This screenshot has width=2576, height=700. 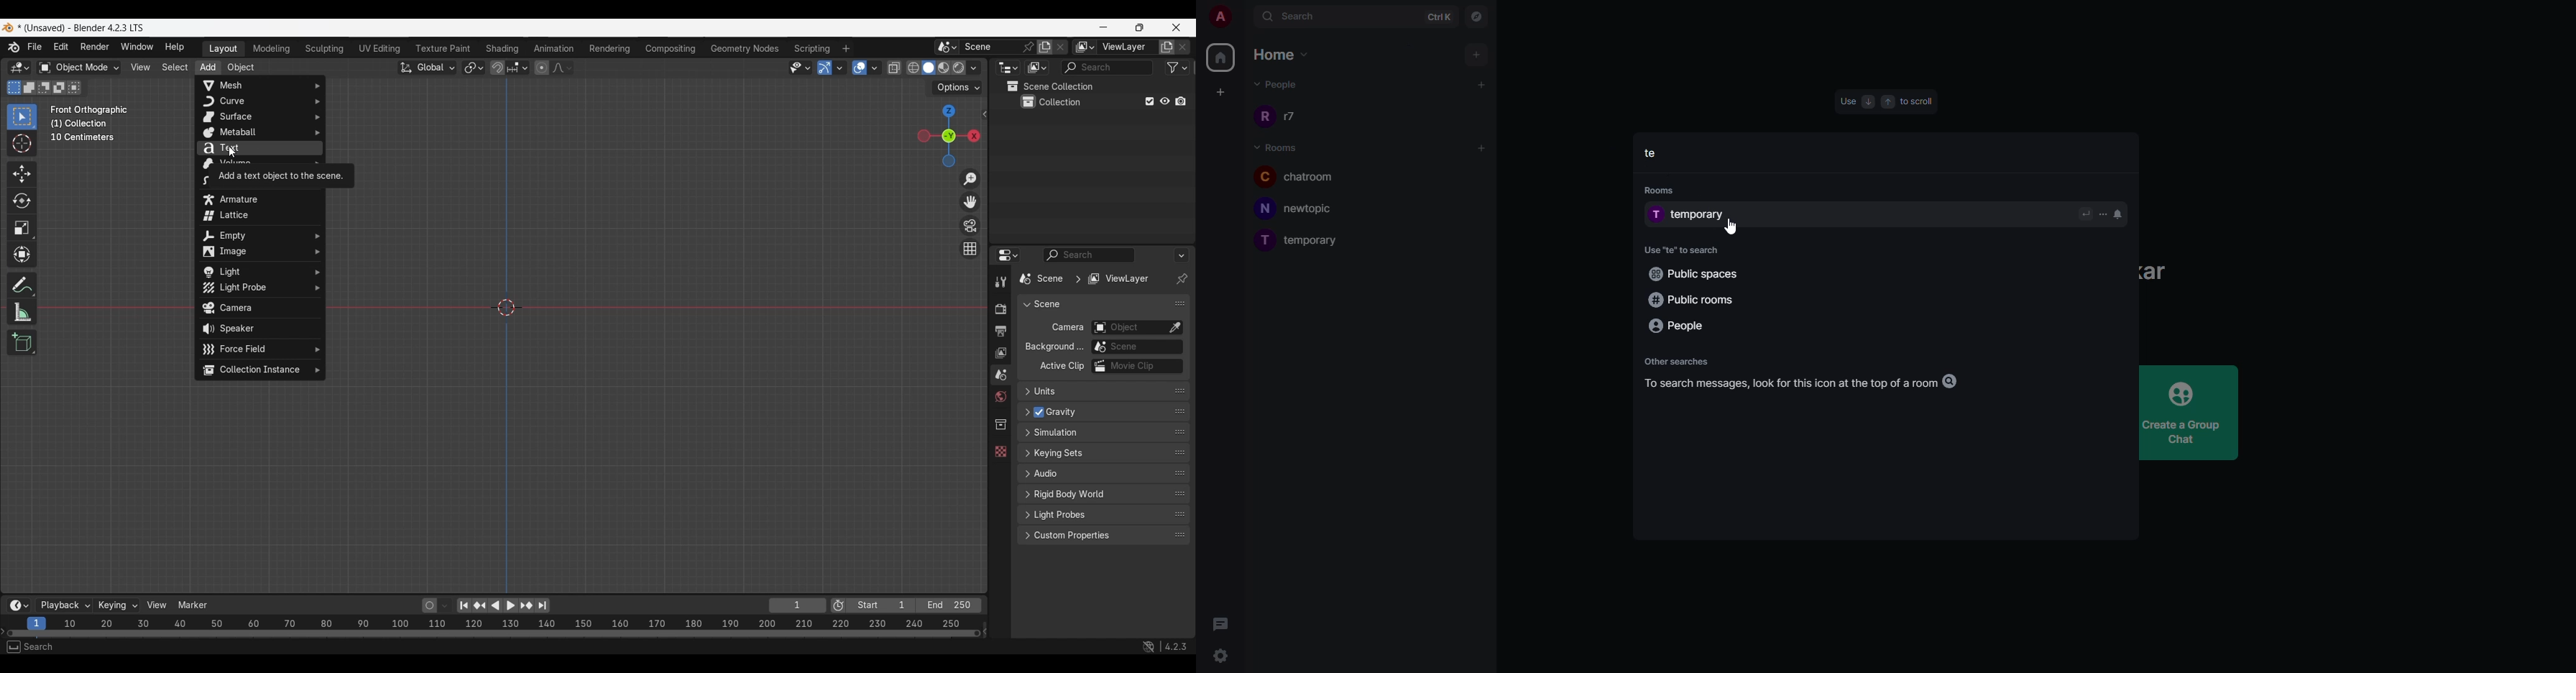 What do you see at coordinates (1223, 657) in the screenshot?
I see `settings` at bounding box center [1223, 657].